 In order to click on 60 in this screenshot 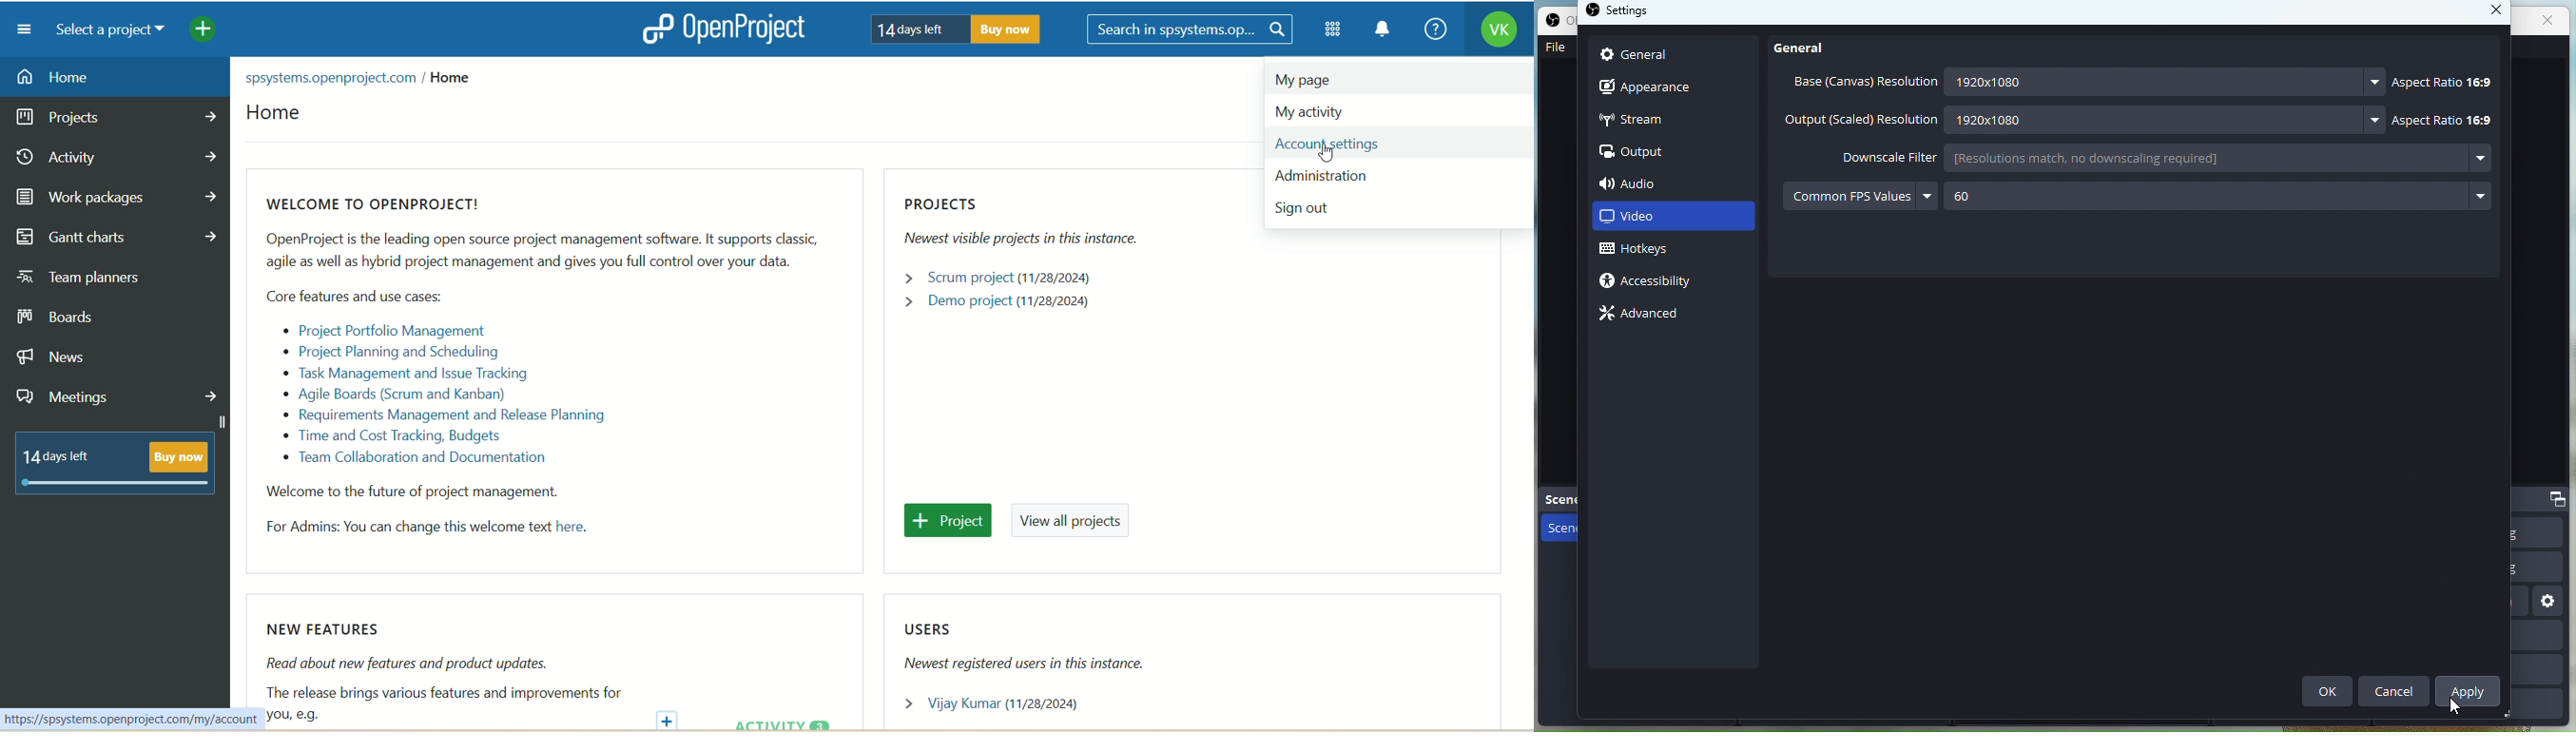, I will do `click(2008, 196)`.